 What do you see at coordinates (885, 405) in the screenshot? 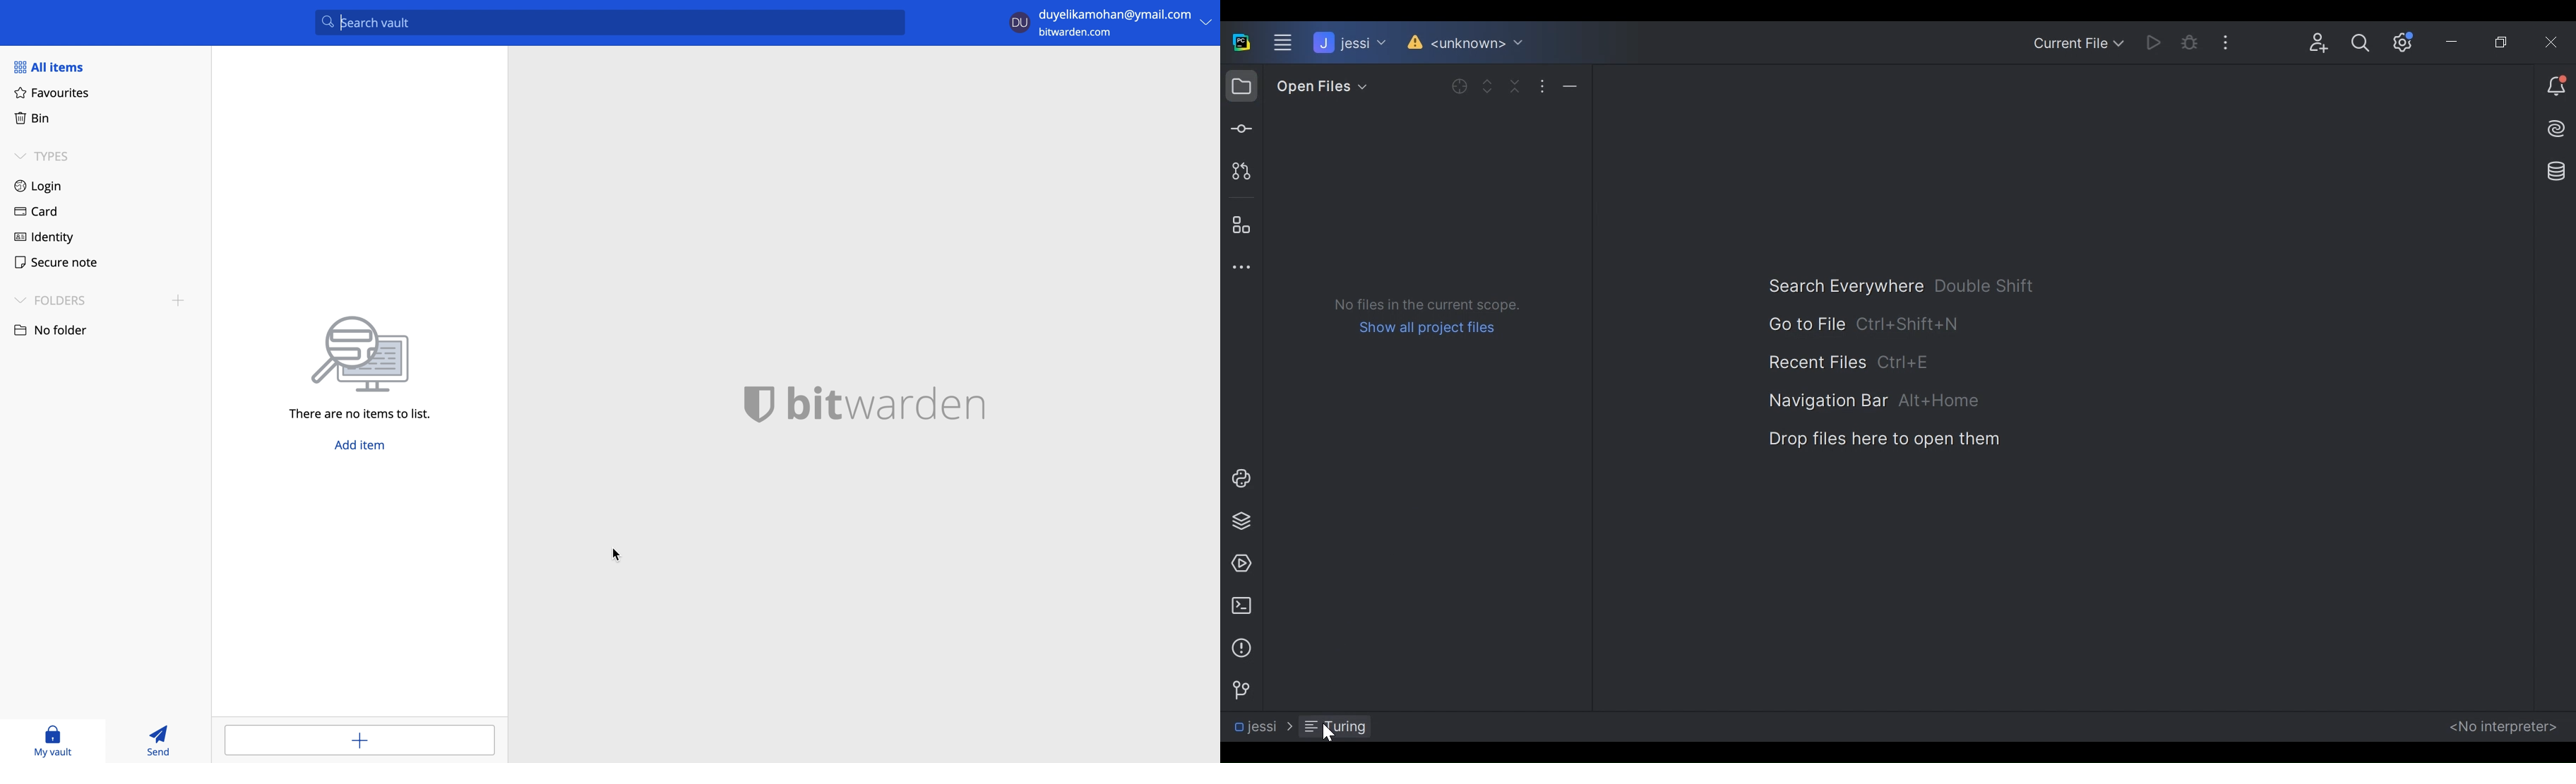
I see `bitwarden logo` at bounding box center [885, 405].